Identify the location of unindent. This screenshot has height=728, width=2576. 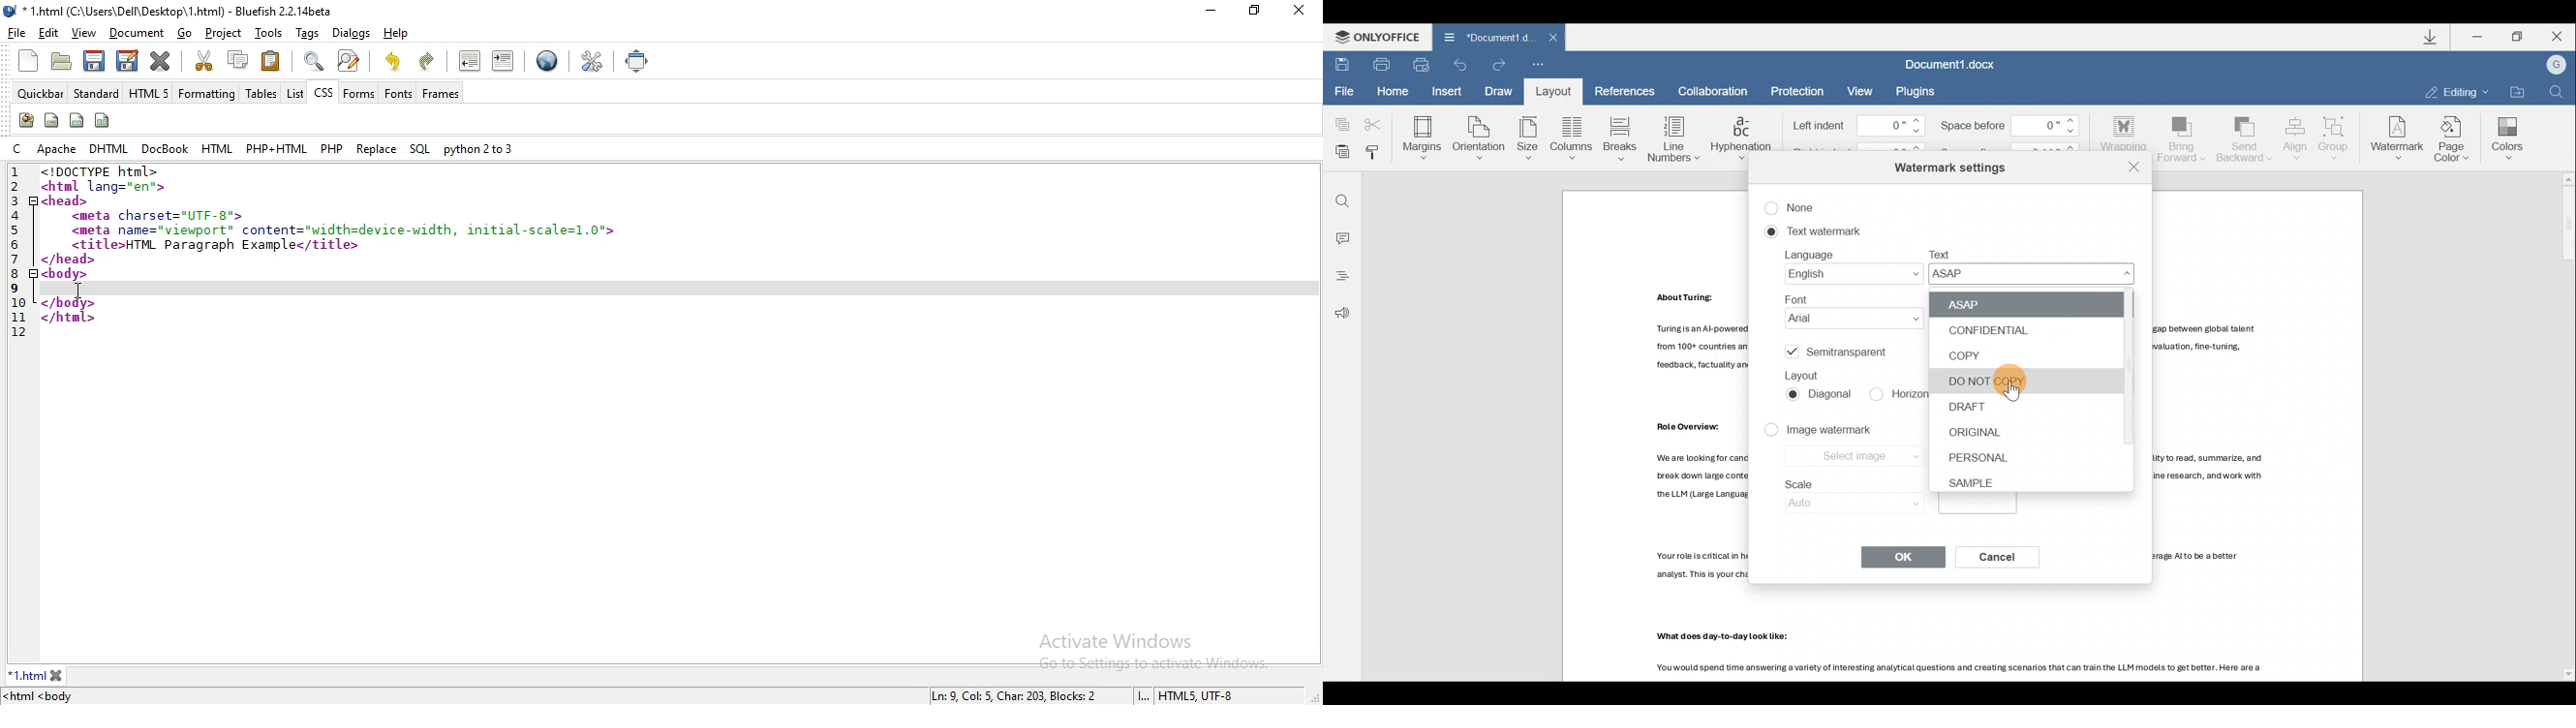
(469, 61).